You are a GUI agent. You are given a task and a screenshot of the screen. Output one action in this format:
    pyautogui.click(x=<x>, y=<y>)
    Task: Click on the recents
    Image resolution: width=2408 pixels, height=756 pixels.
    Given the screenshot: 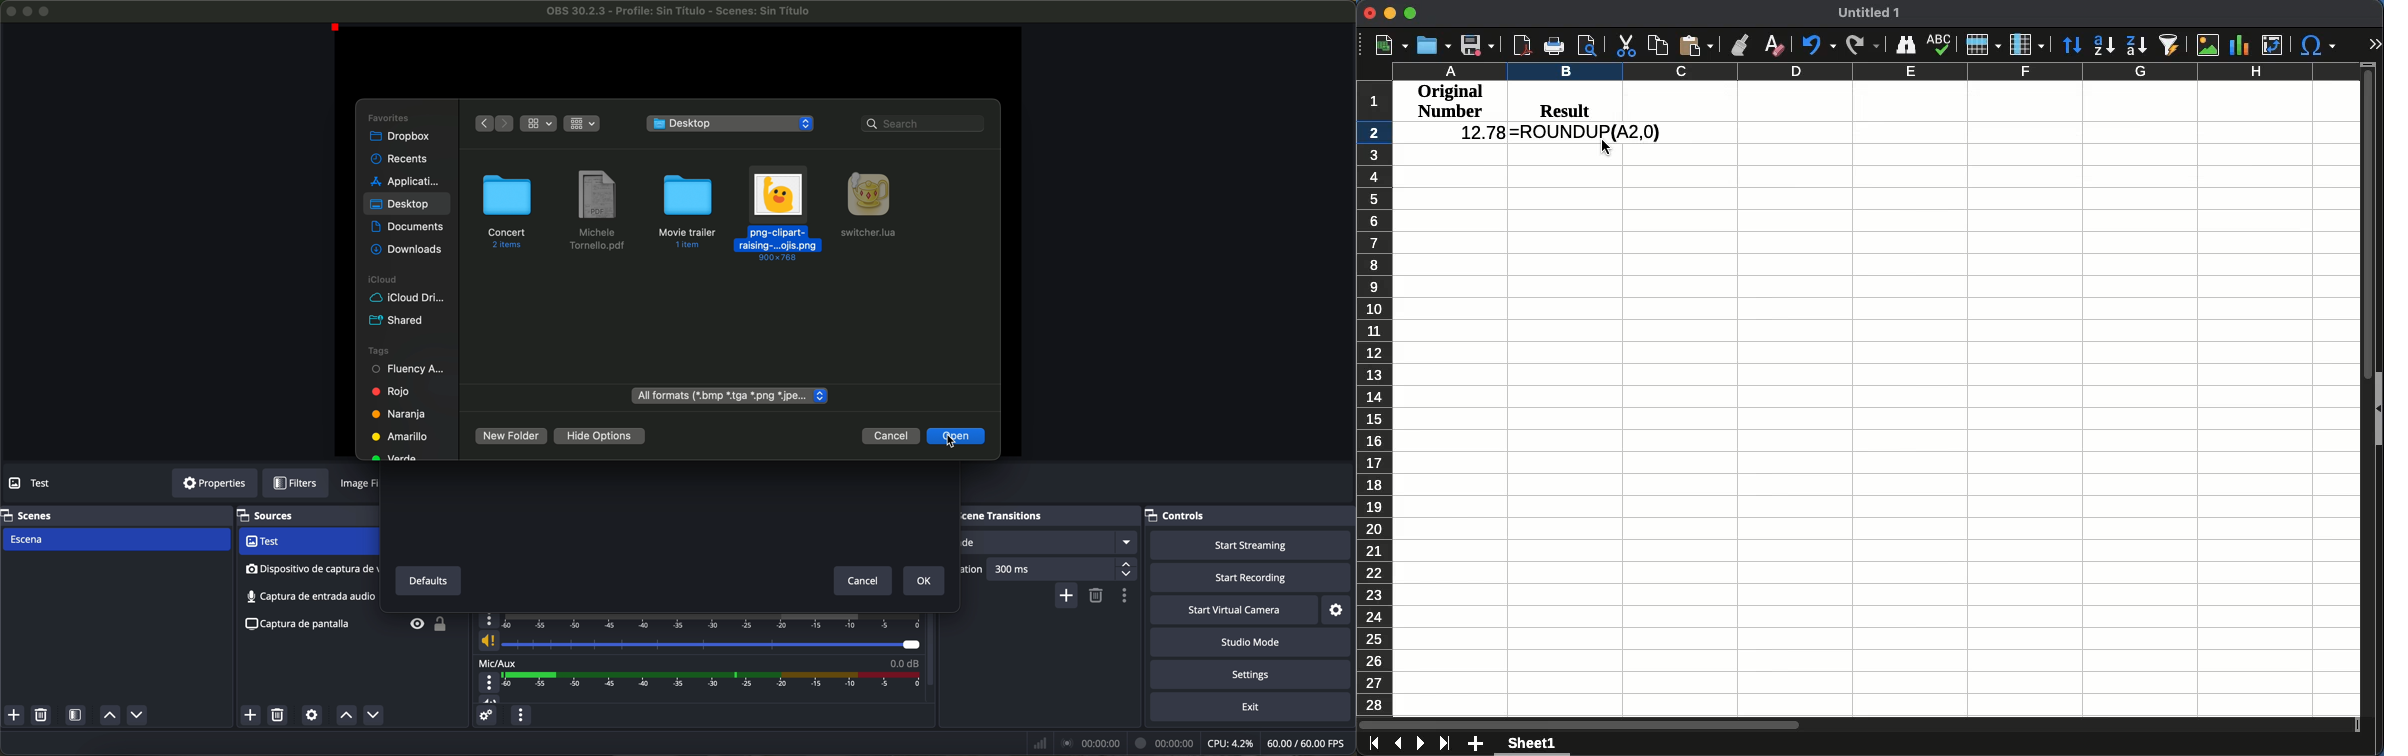 What is the action you would take?
    pyautogui.click(x=399, y=159)
    